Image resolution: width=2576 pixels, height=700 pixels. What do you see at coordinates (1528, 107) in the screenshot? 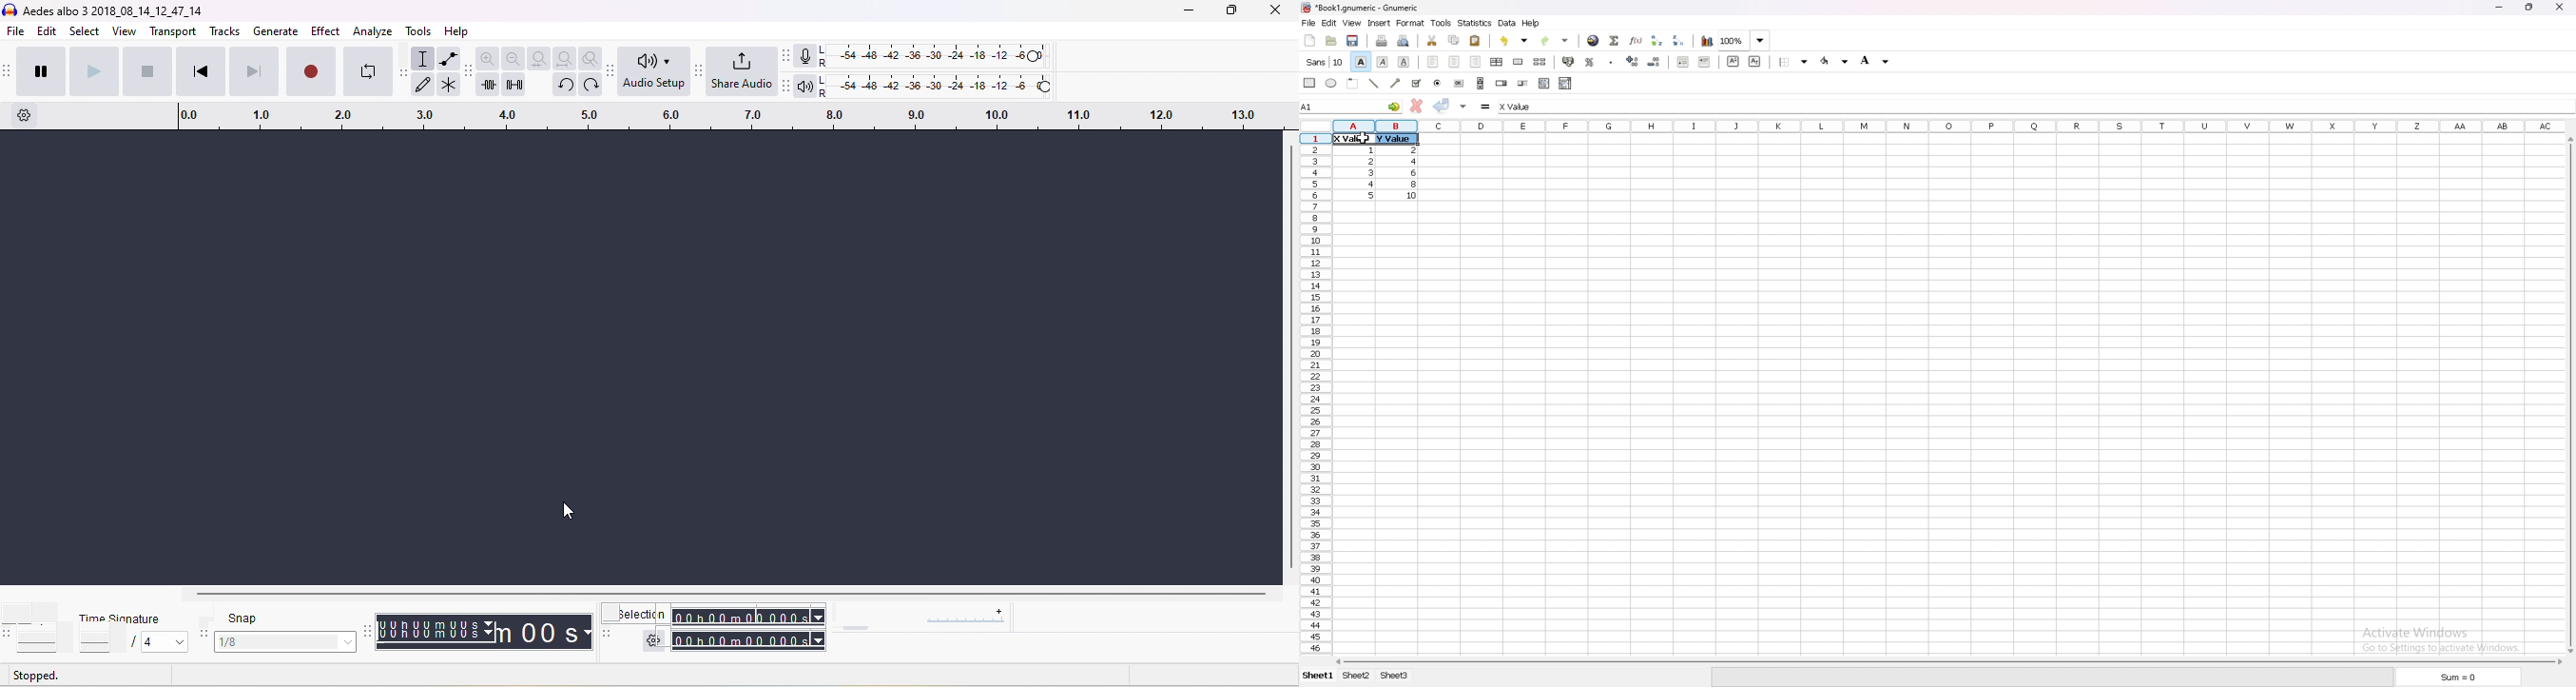
I see `cell input` at bounding box center [1528, 107].